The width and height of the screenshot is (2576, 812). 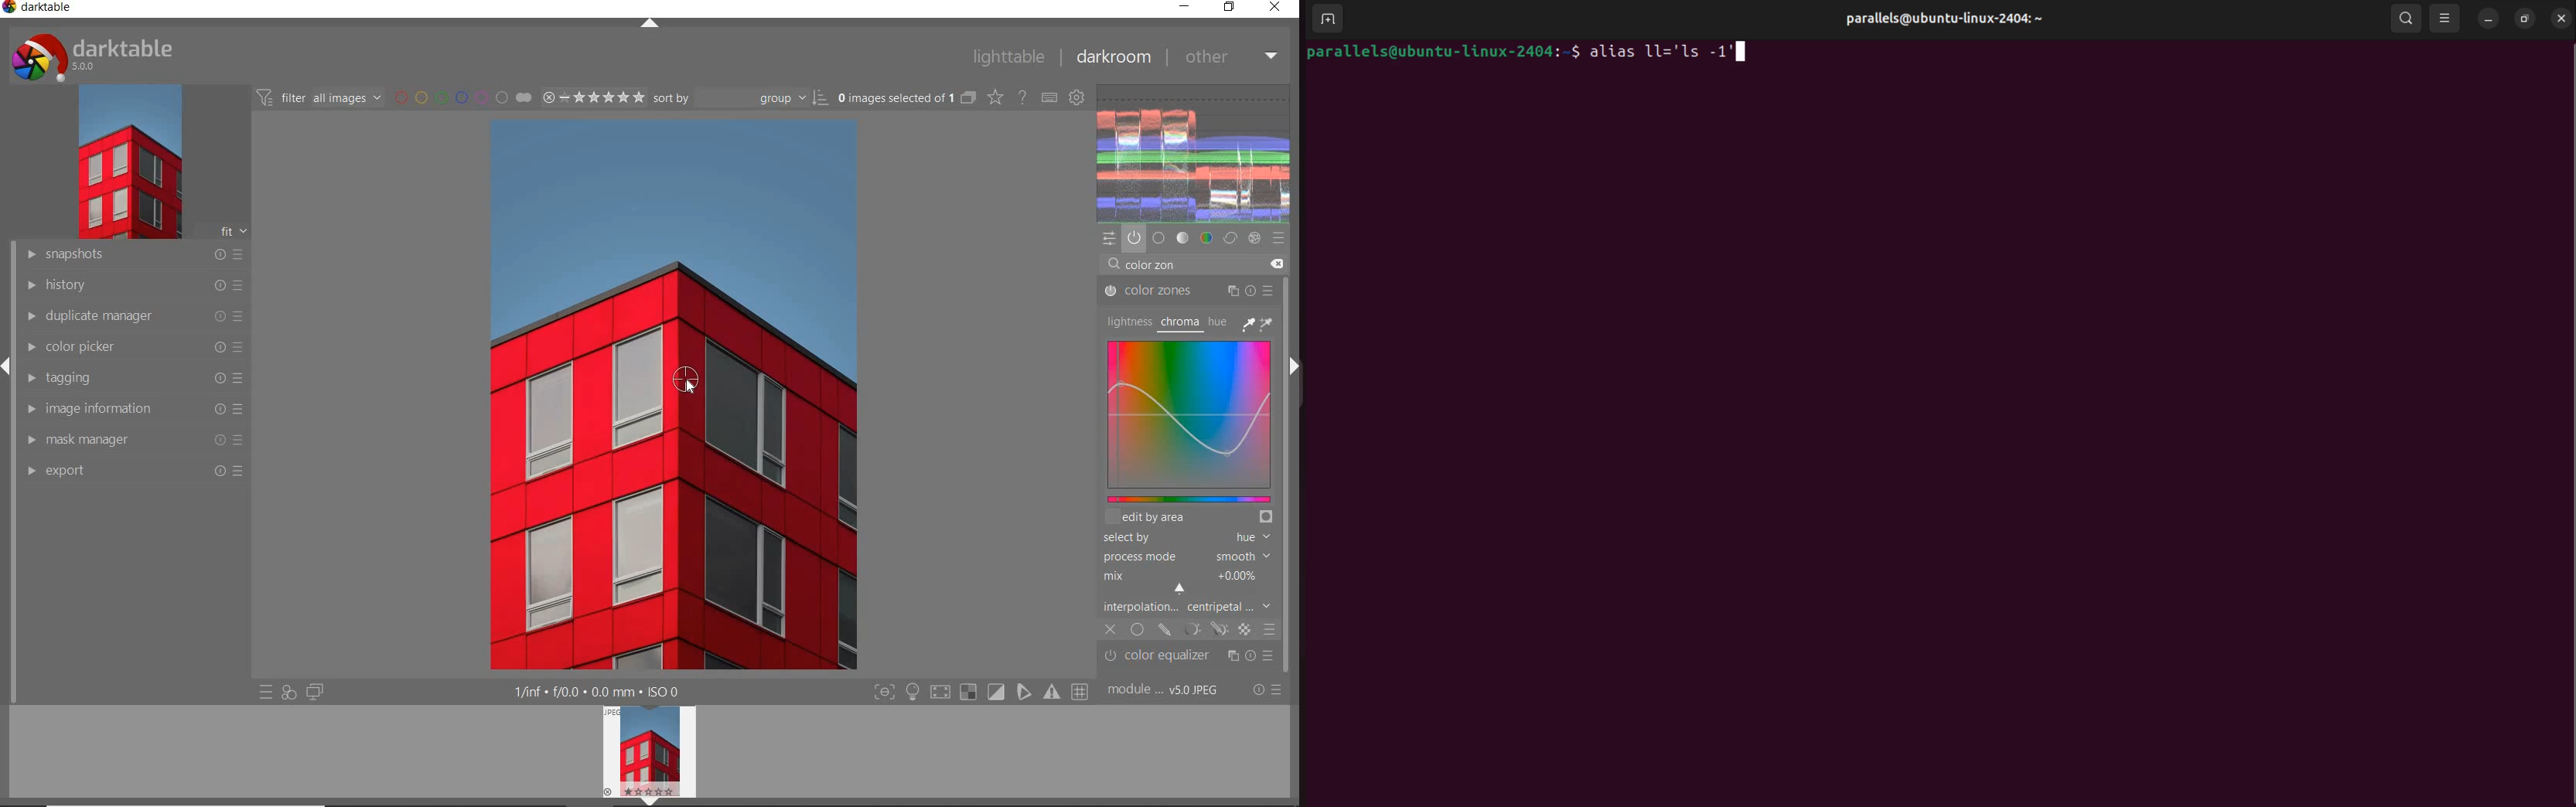 What do you see at coordinates (688, 380) in the screenshot?
I see `COLOR PICKER TOOL` at bounding box center [688, 380].